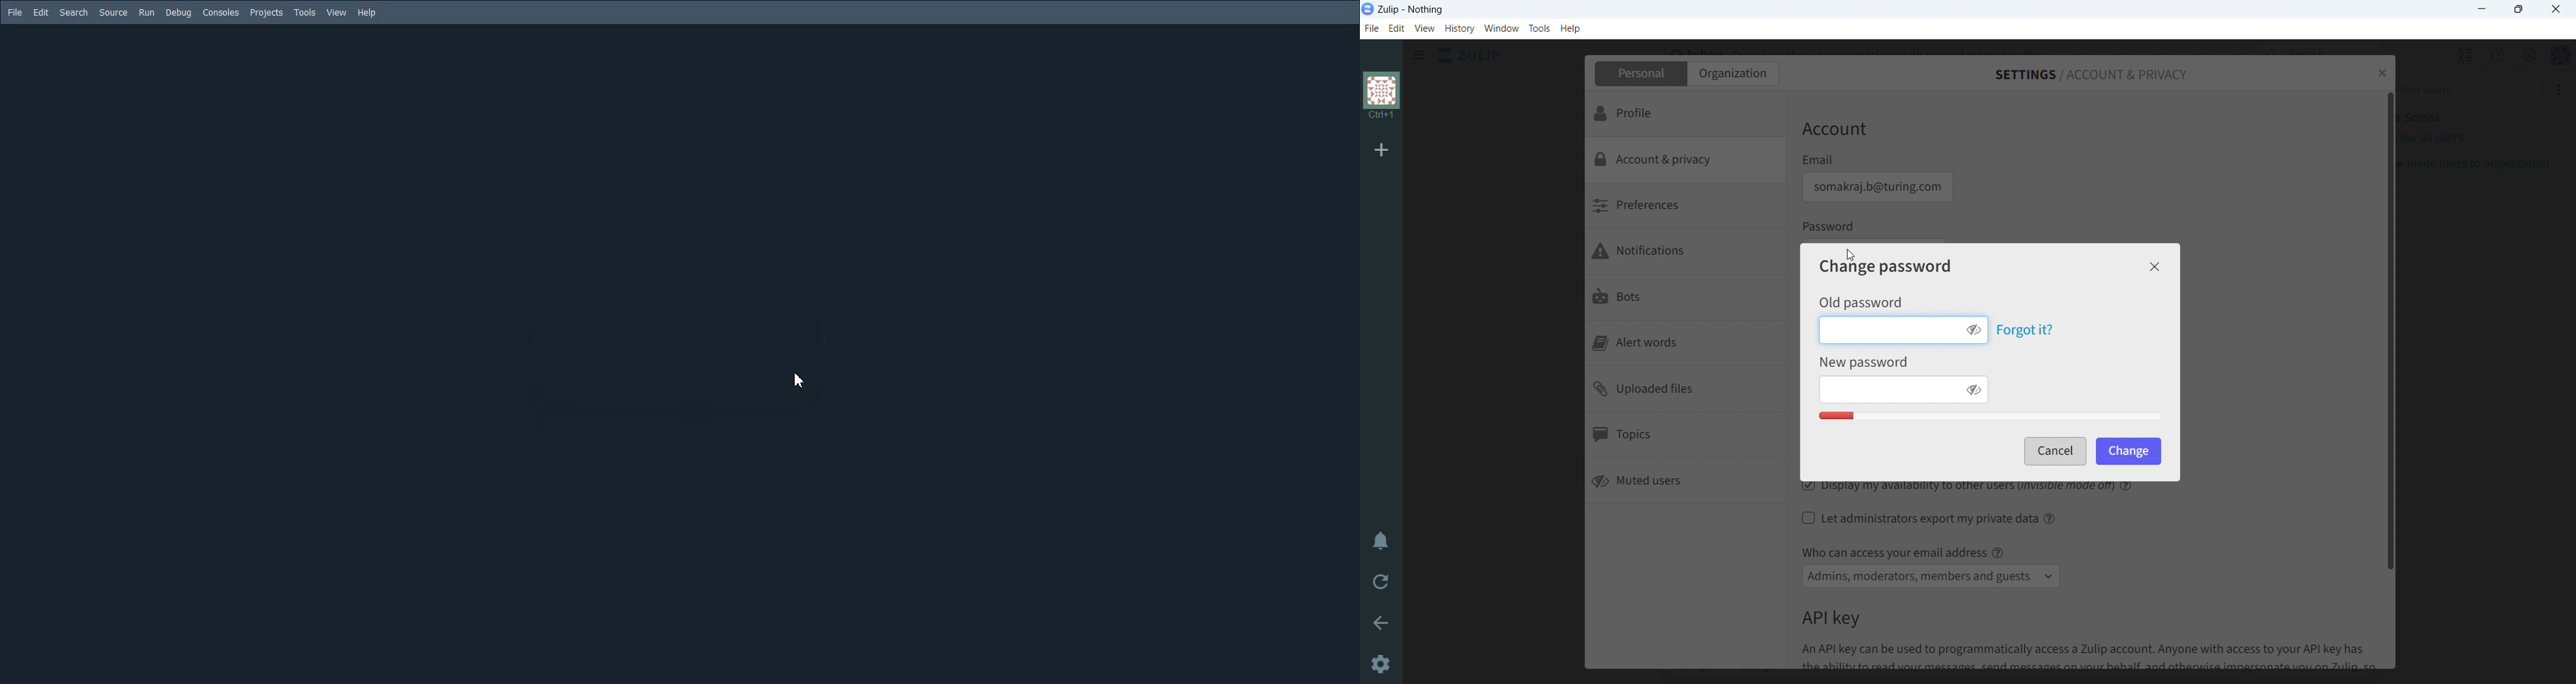 This screenshot has height=700, width=2576. What do you see at coordinates (146, 12) in the screenshot?
I see `Run` at bounding box center [146, 12].